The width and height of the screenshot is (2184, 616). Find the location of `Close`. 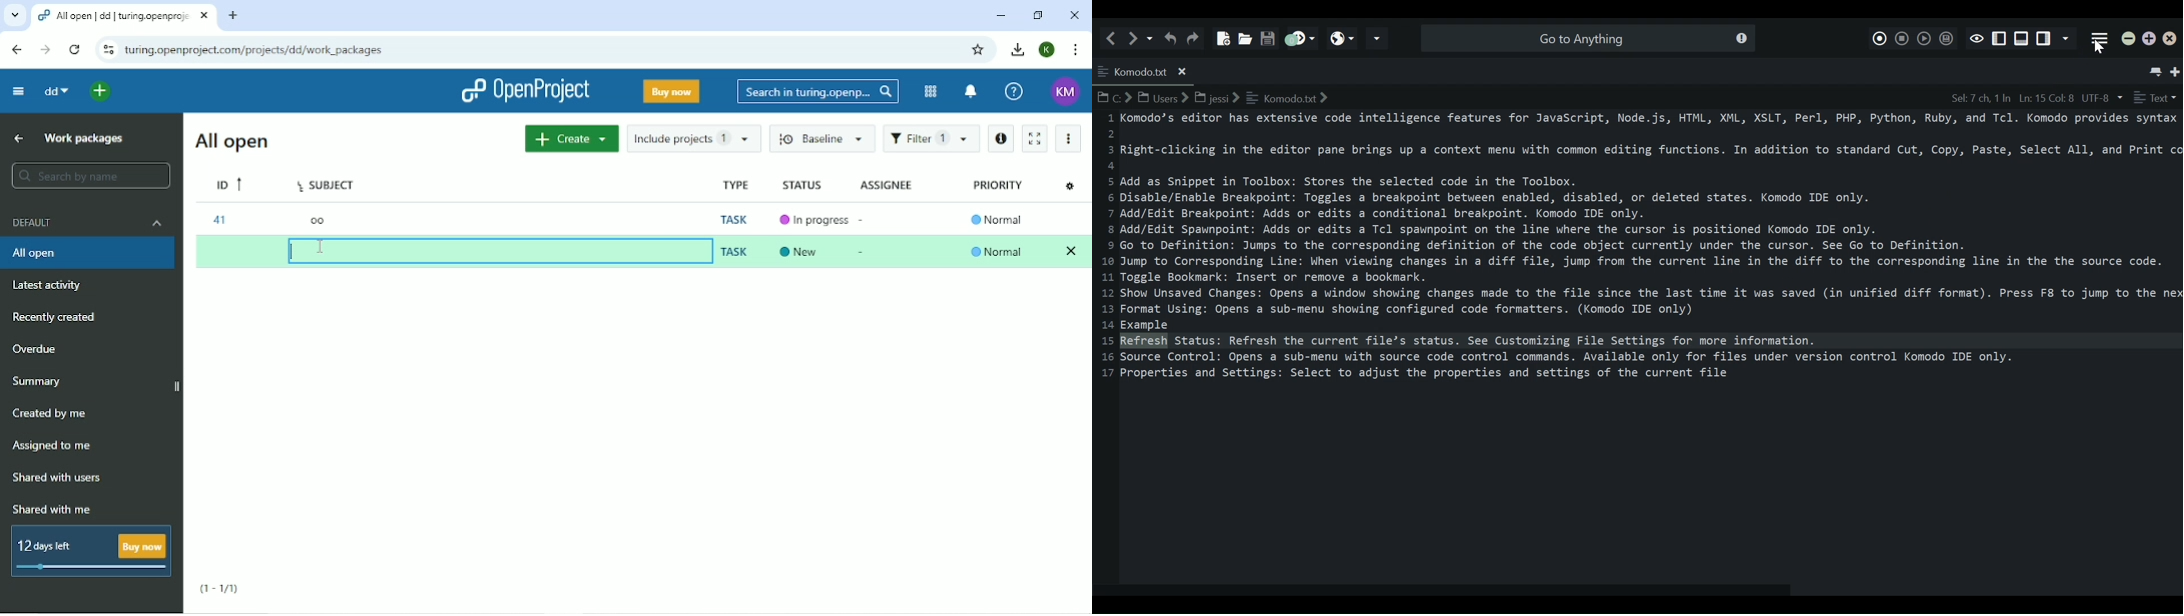

Close is located at coordinates (1074, 14).